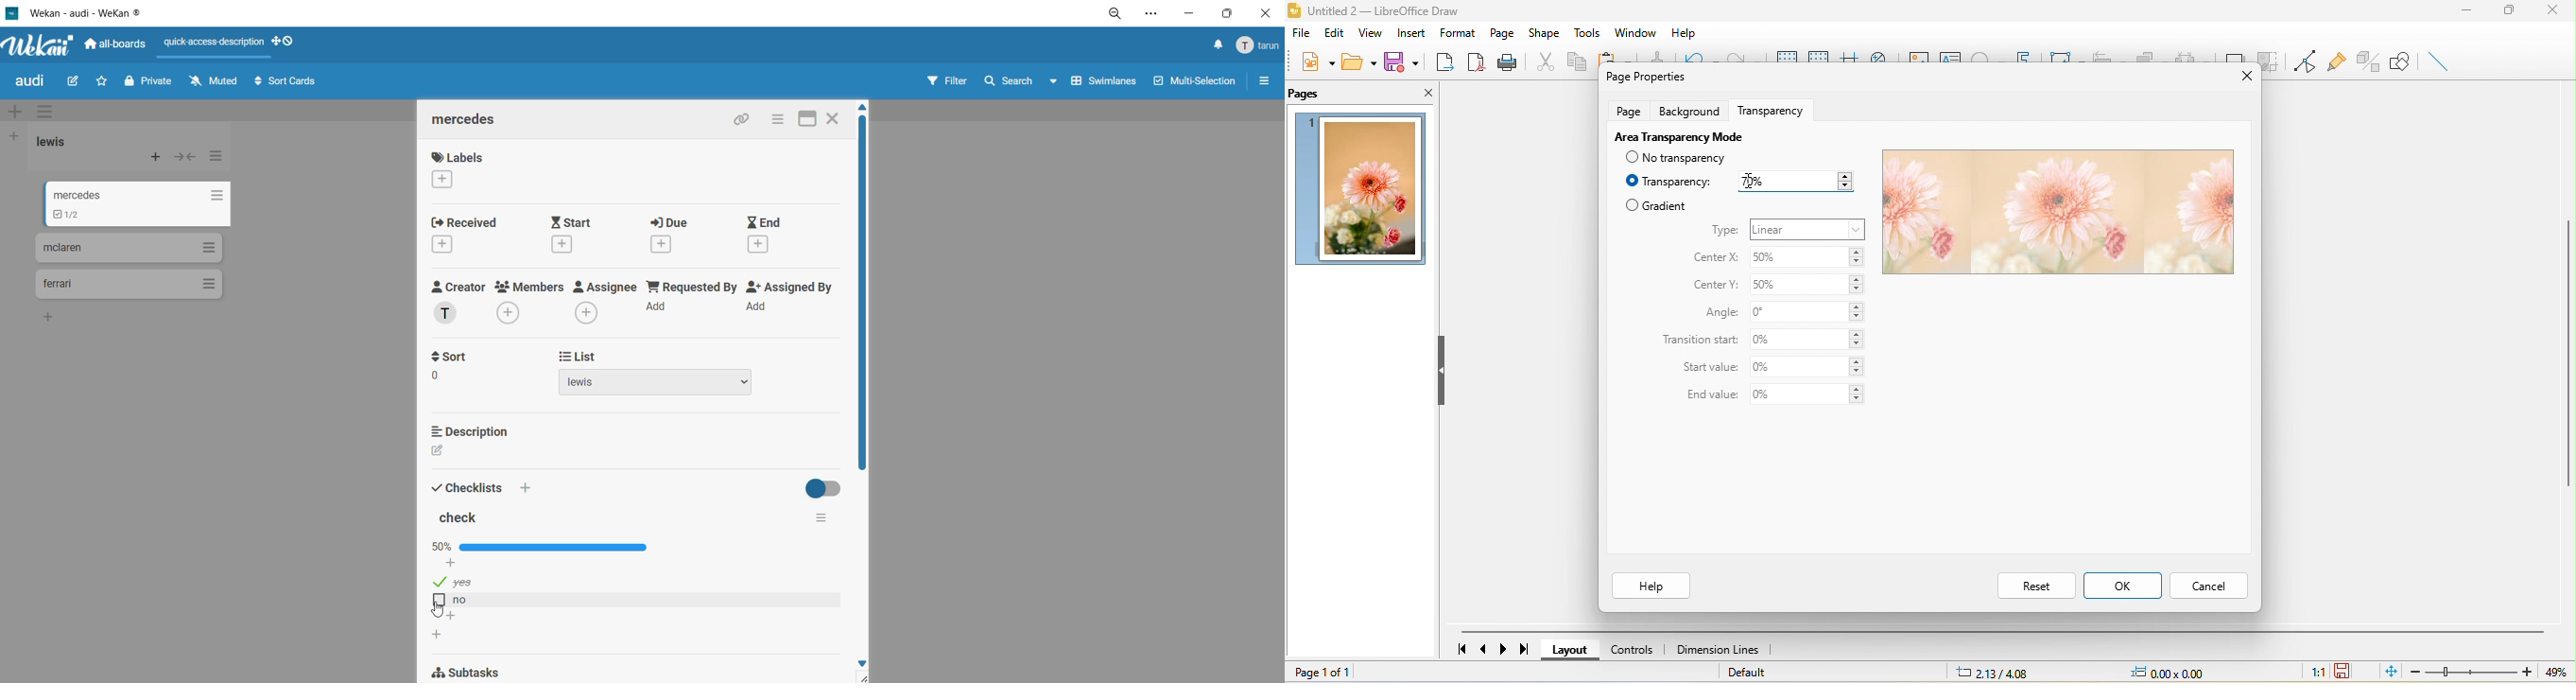 This screenshot has width=2576, height=700. What do you see at coordinates (213, 42) in the screenshot?
I see `quick access description` at bounding box center [213, 42].